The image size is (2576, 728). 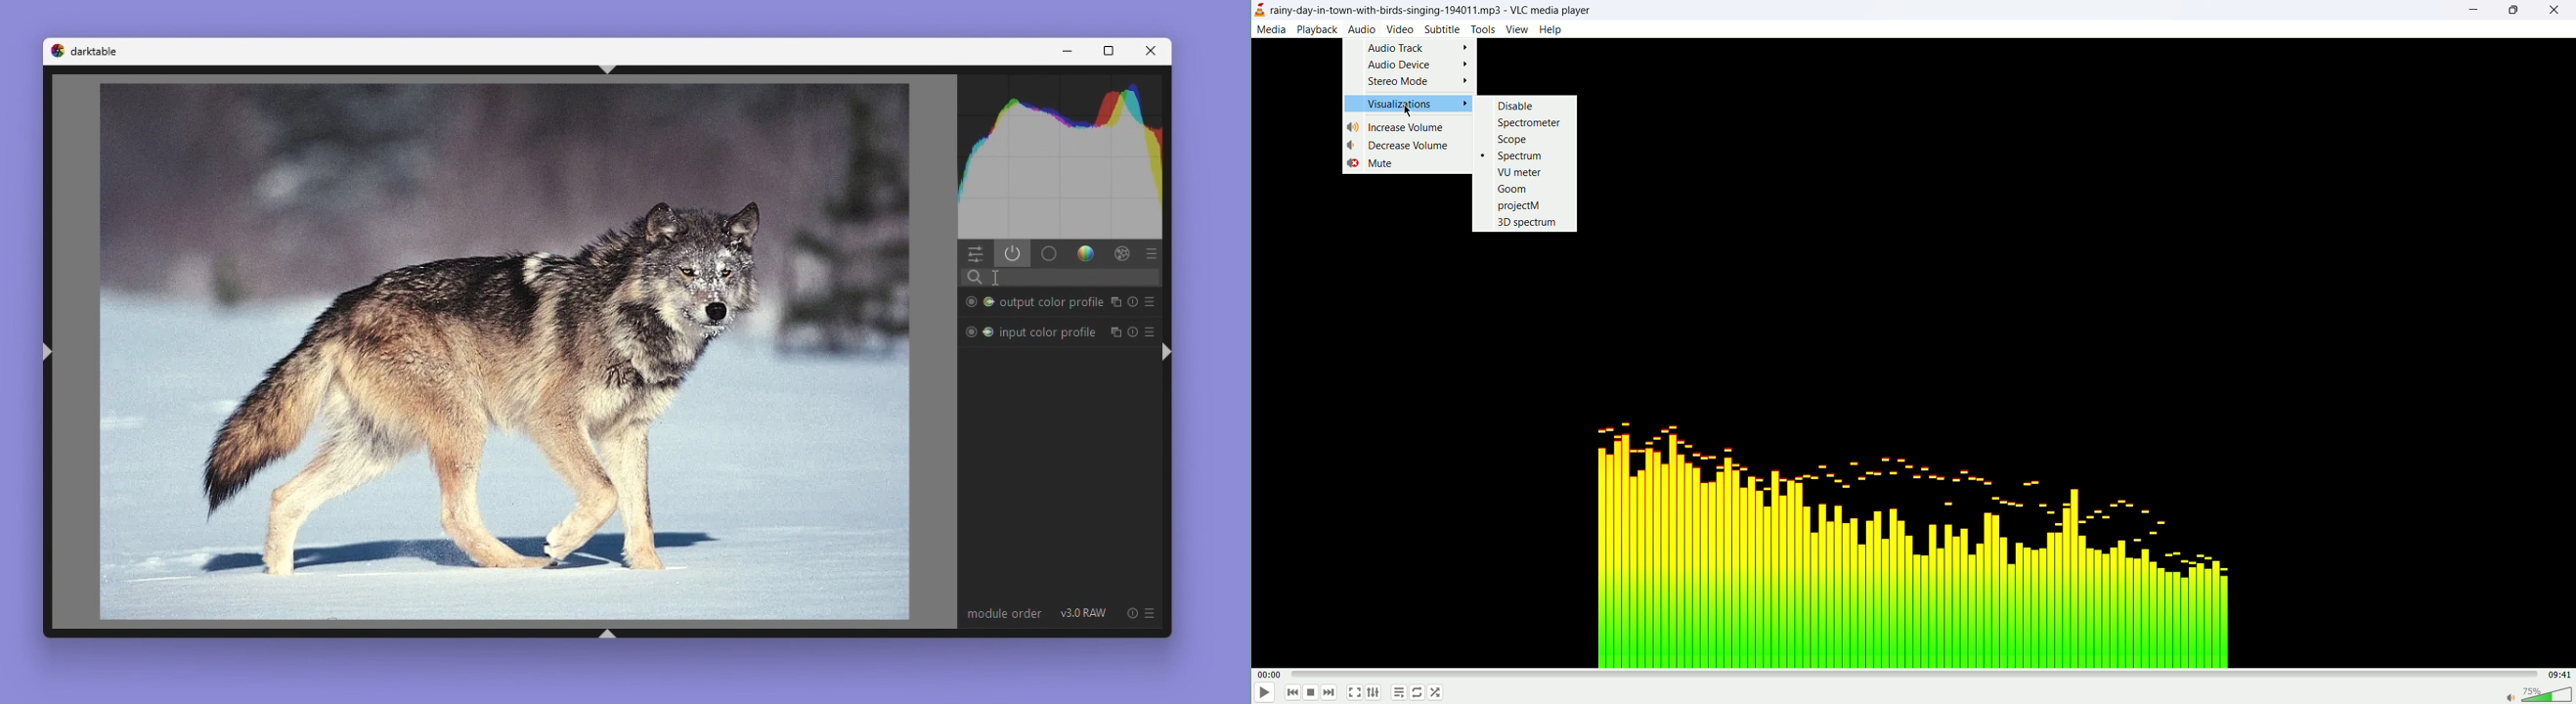 What do you see at coordinates (1076, 277) in the screenshot?
I see `search modules by name or tag` at bounding box center [1076, 277].